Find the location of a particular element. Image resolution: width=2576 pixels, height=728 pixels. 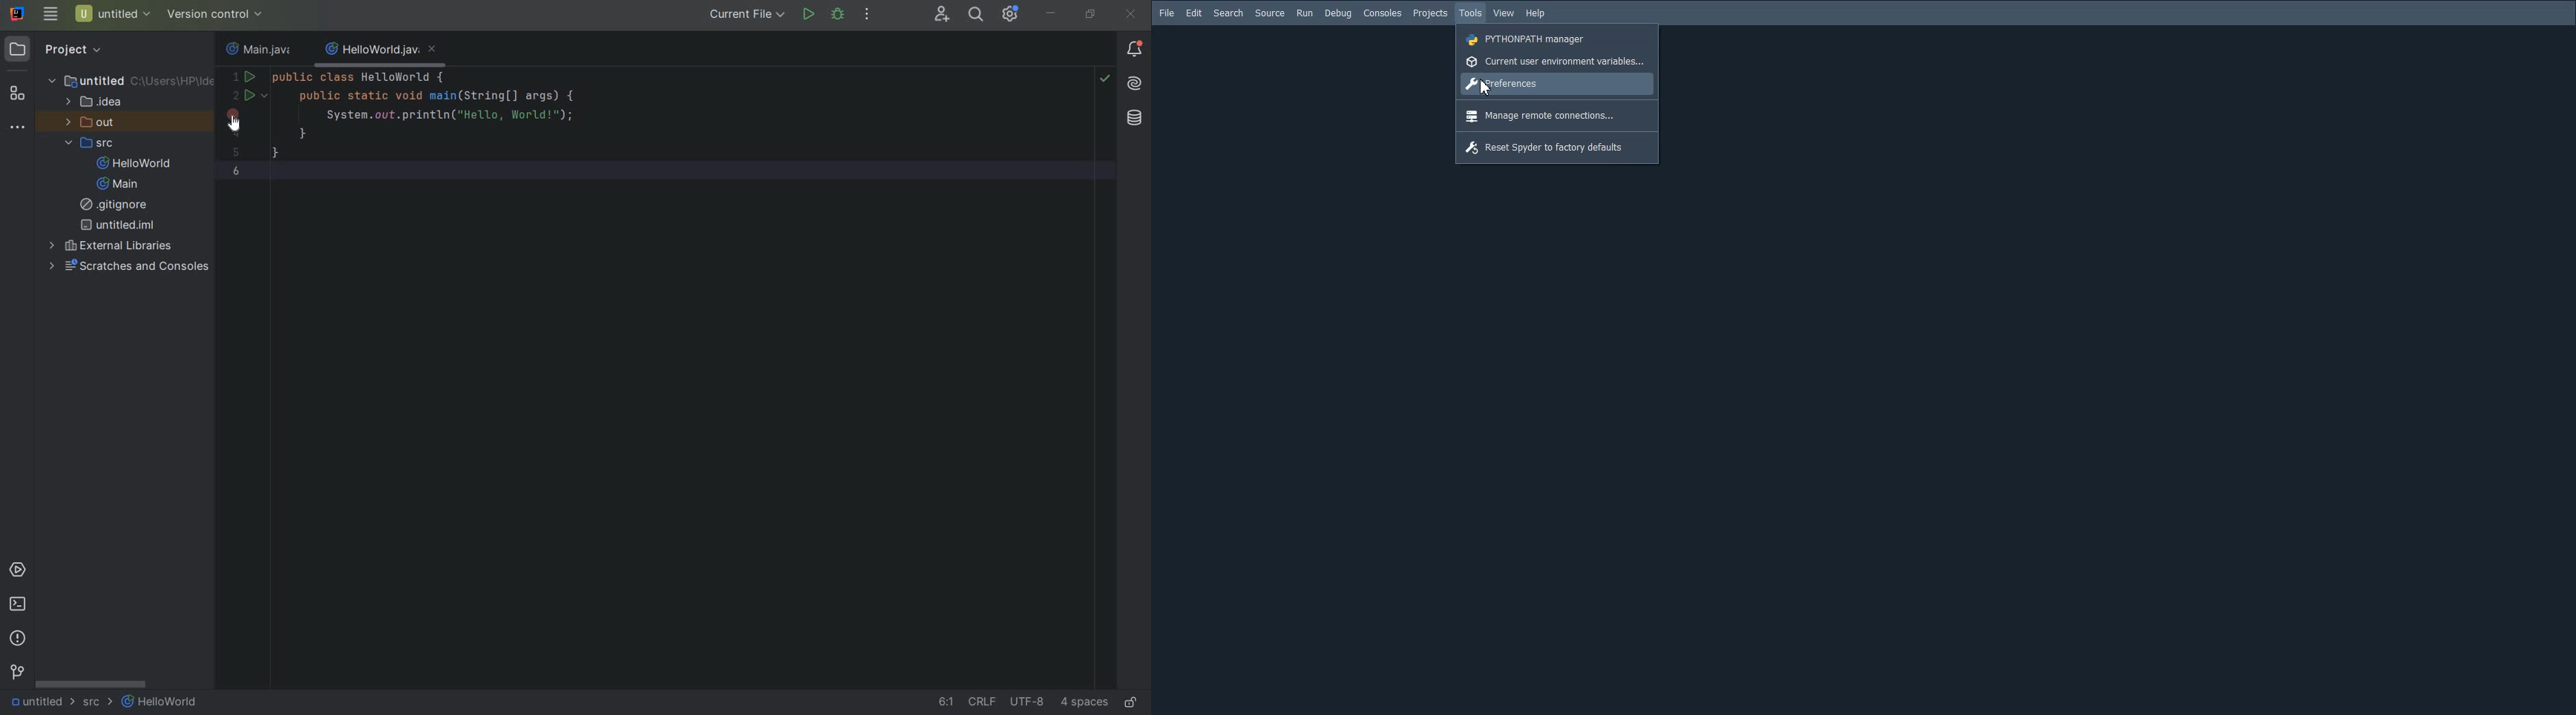

Manage remote connections is located at coordinates (1555, 116).